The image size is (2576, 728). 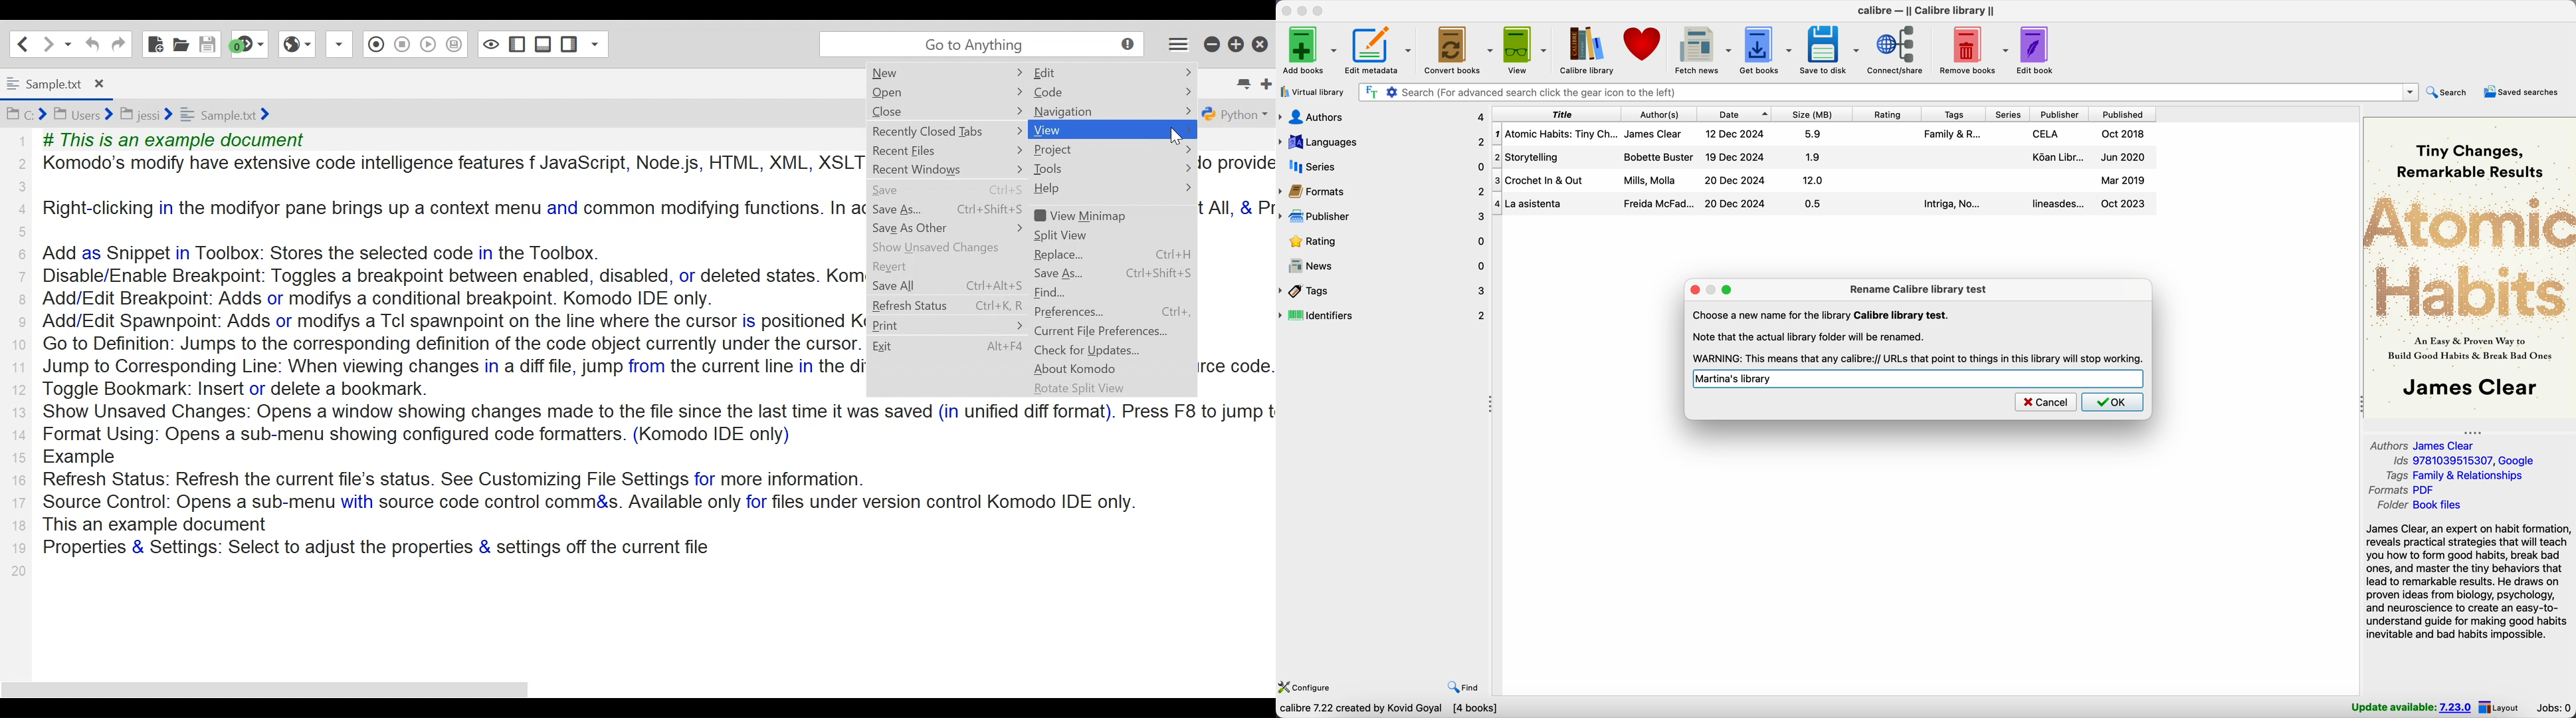 What do you see at coordinates (1825, 205) in the screenshot?
I see `La Asistenta book` at bounding box center [1825, 205].